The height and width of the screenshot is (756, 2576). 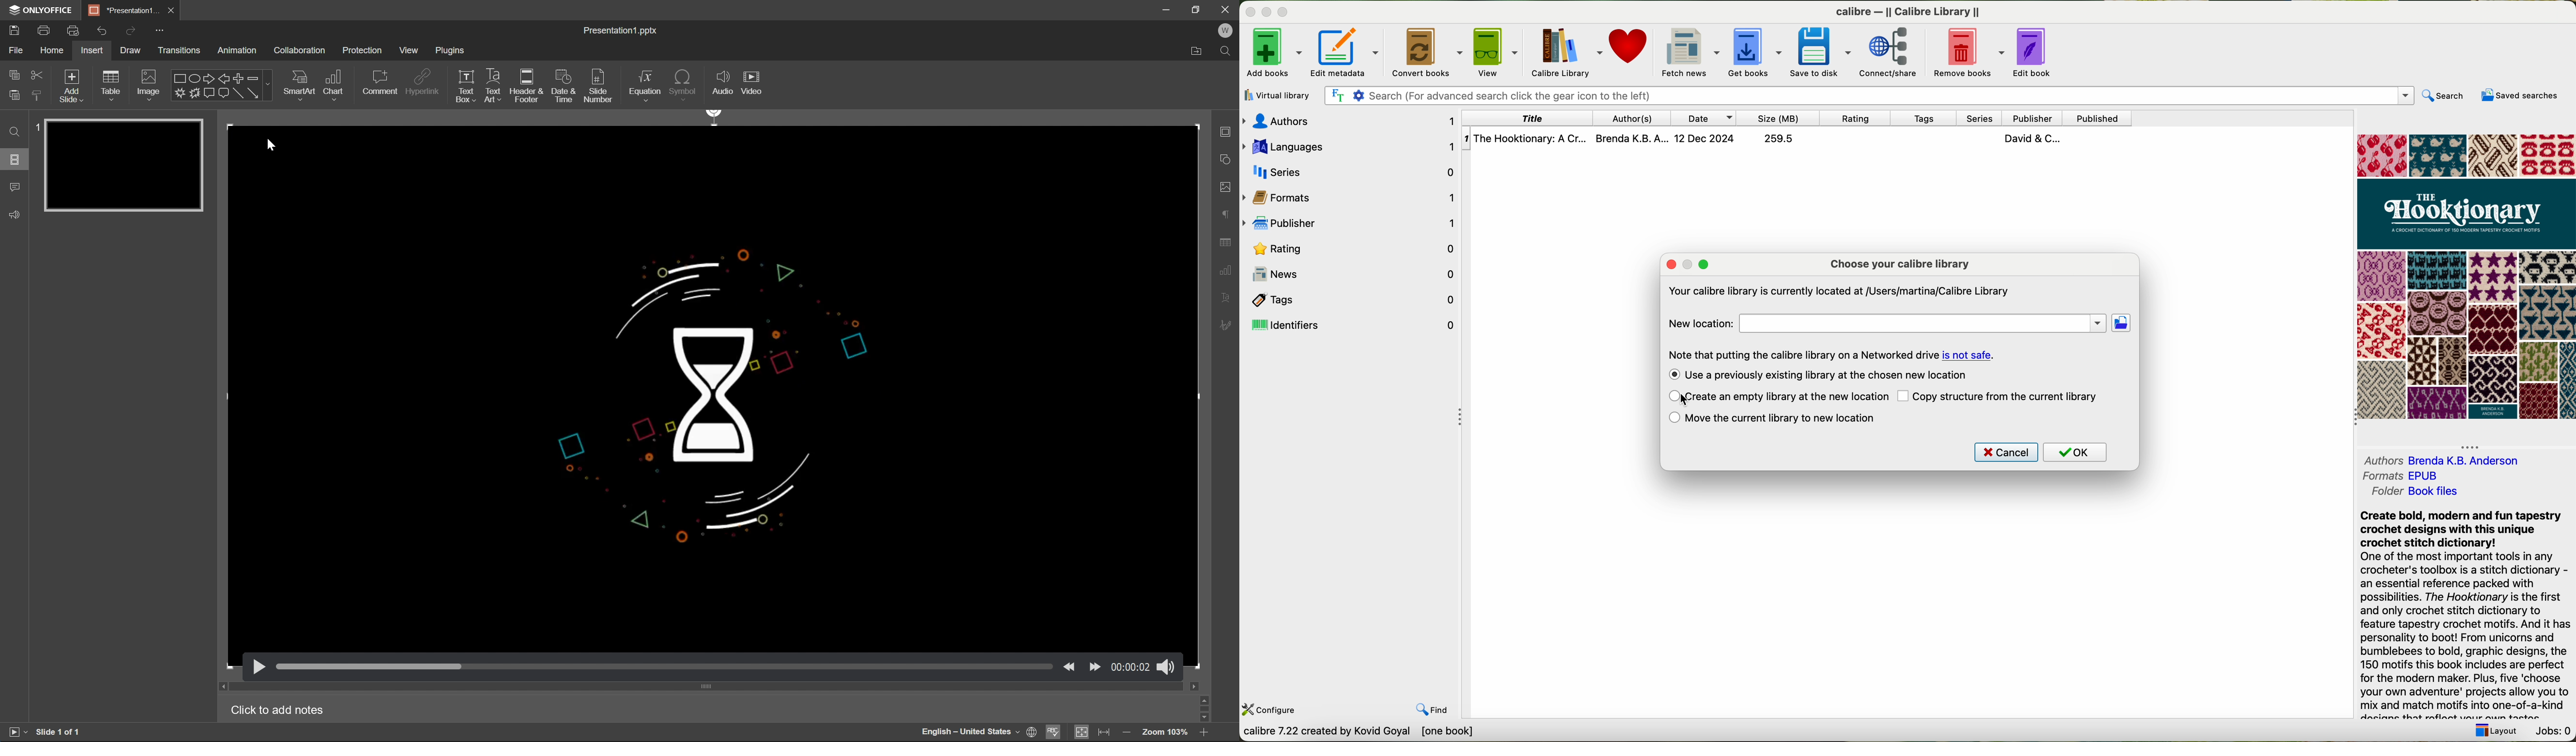 I want to click on authors Brenda K. B. Andreson, so click(x=2441, y=461).